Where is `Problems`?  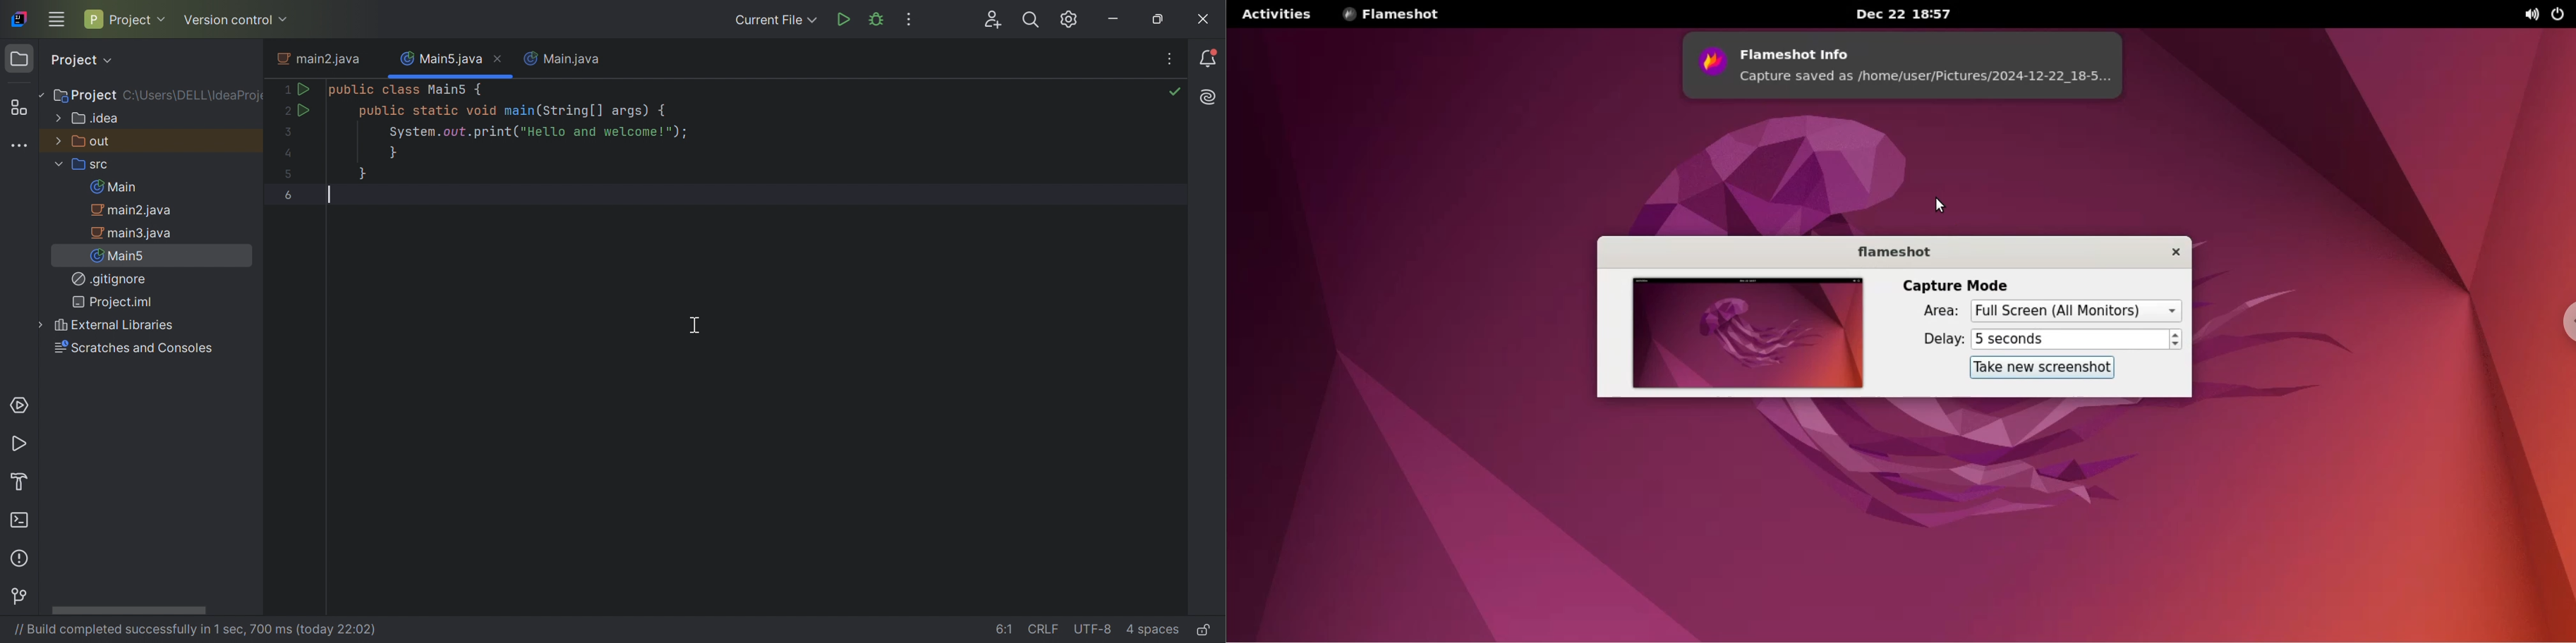
Problems is located at coordinates (22, 557).